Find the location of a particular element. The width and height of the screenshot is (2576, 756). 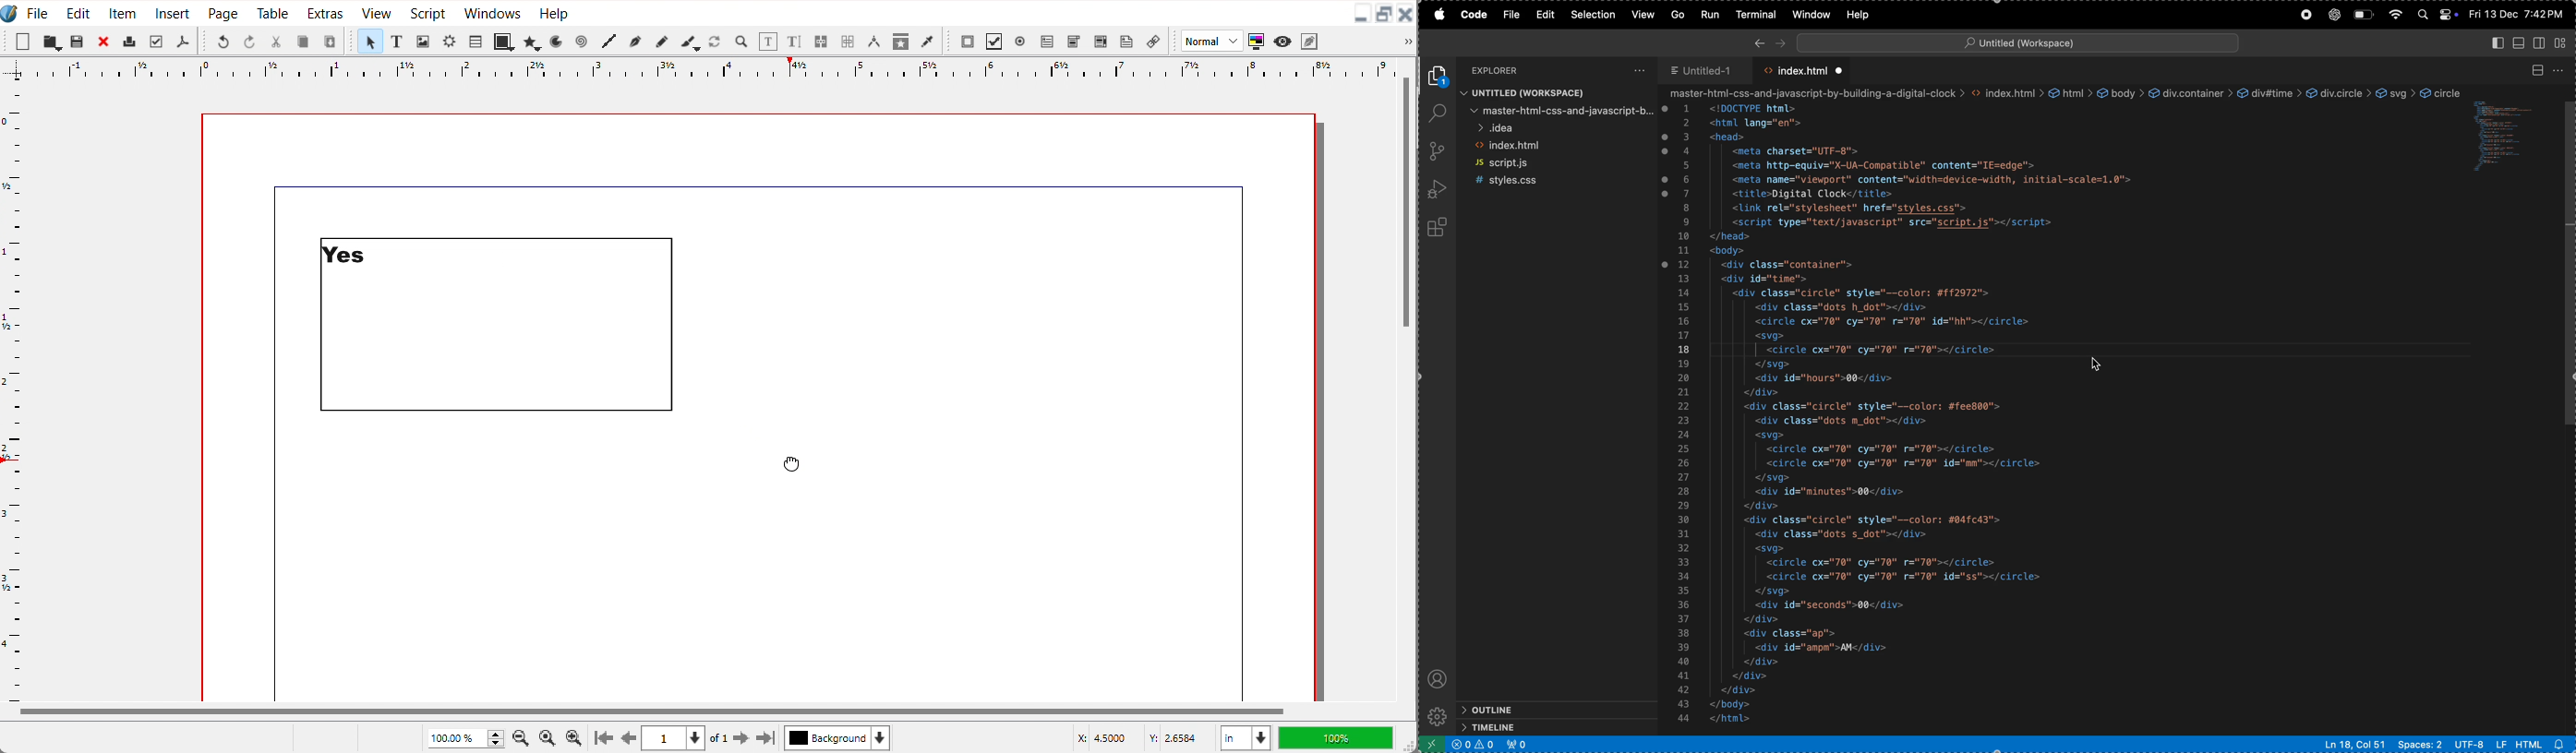

Zoom Out is located at coordinates (523, 736).